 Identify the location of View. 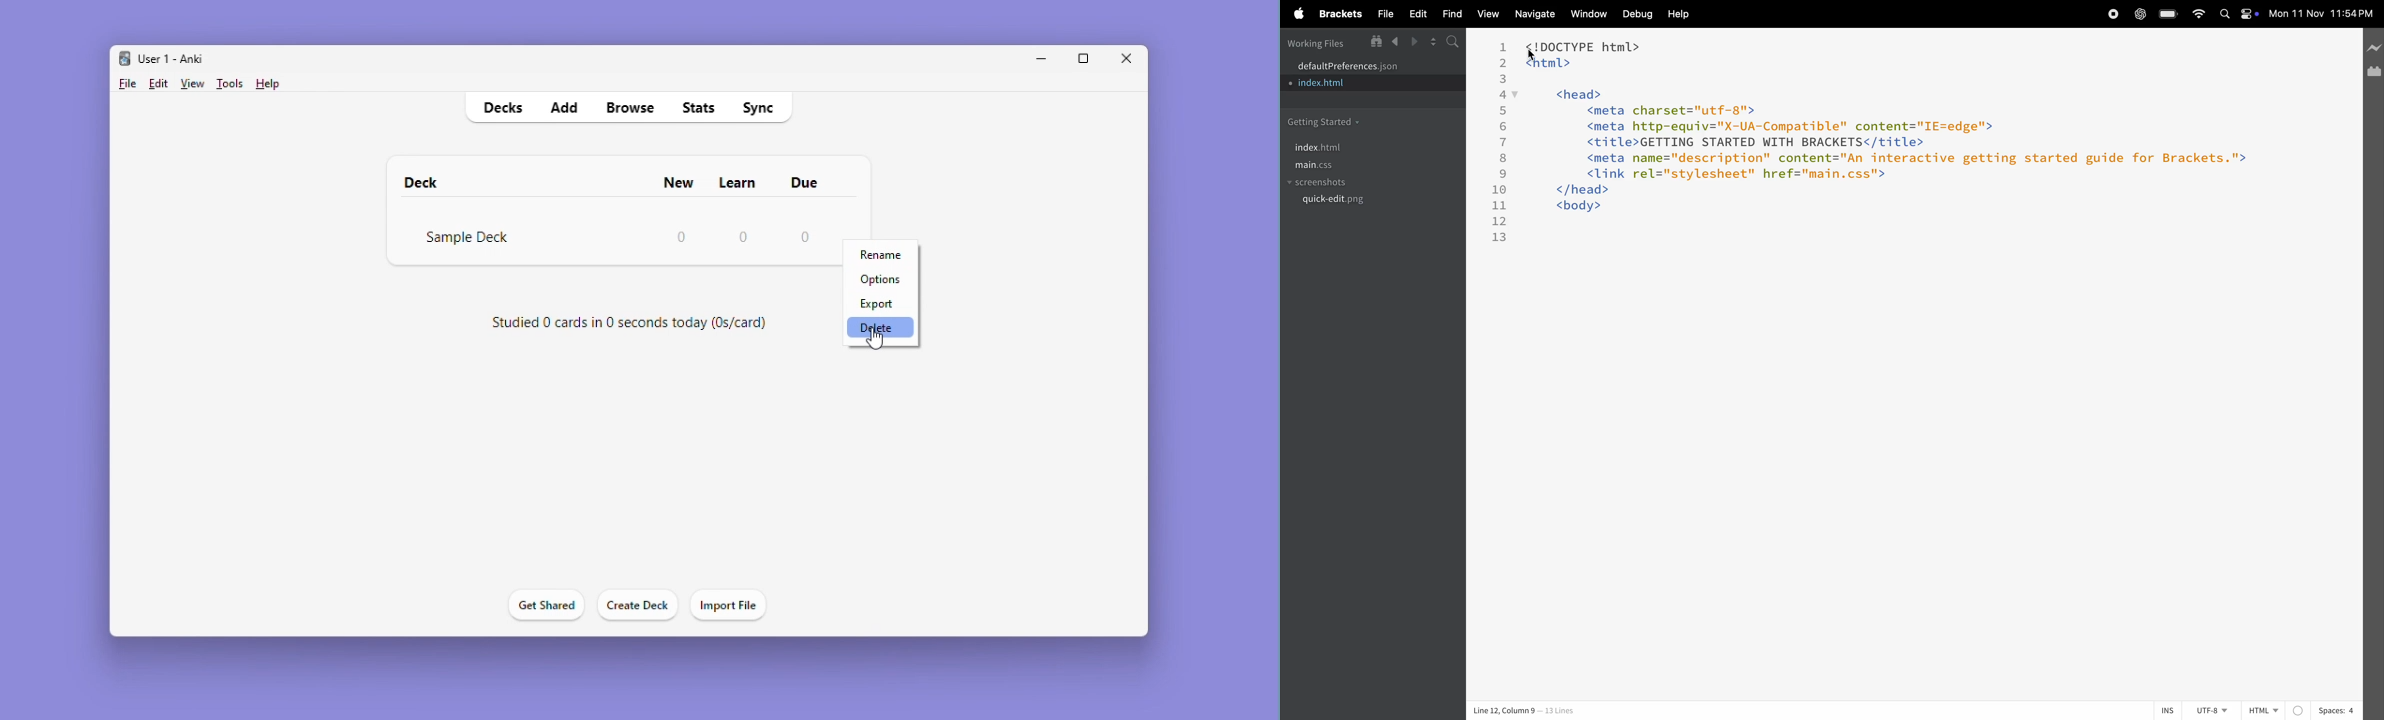
(192, 83).